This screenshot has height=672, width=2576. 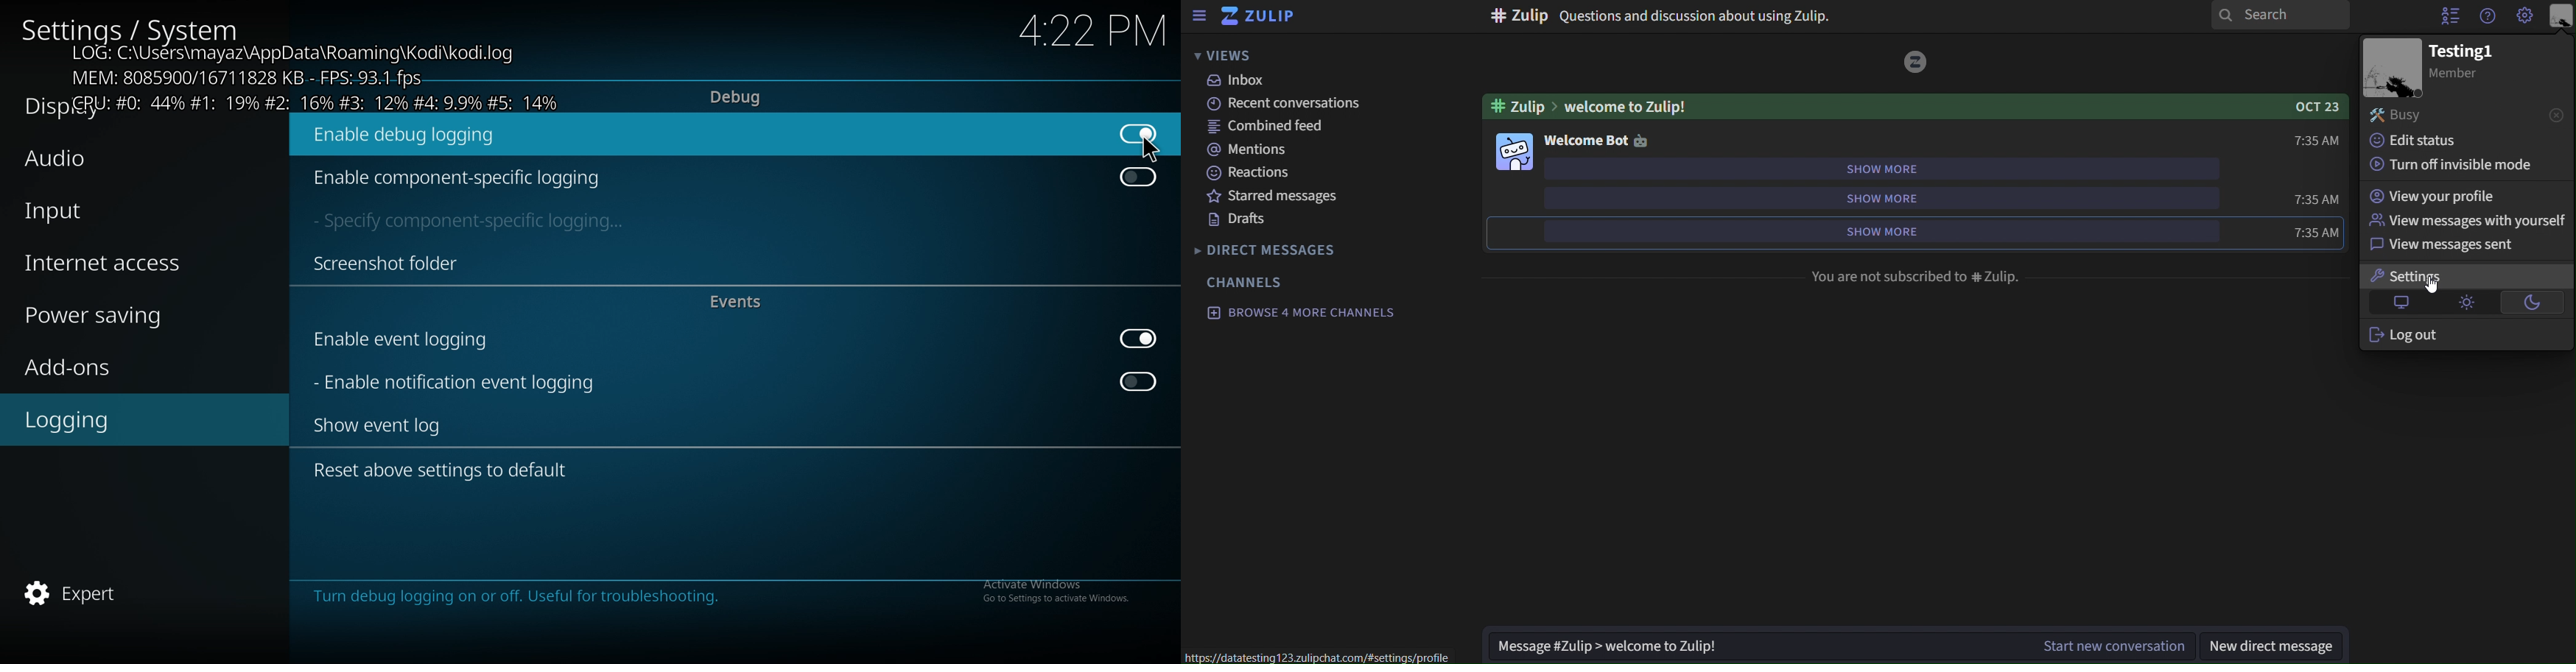 What do you see at coordinates (475, 223) in the screenshot?
I see `specify component specific logging` at bounding box center [475, 223].